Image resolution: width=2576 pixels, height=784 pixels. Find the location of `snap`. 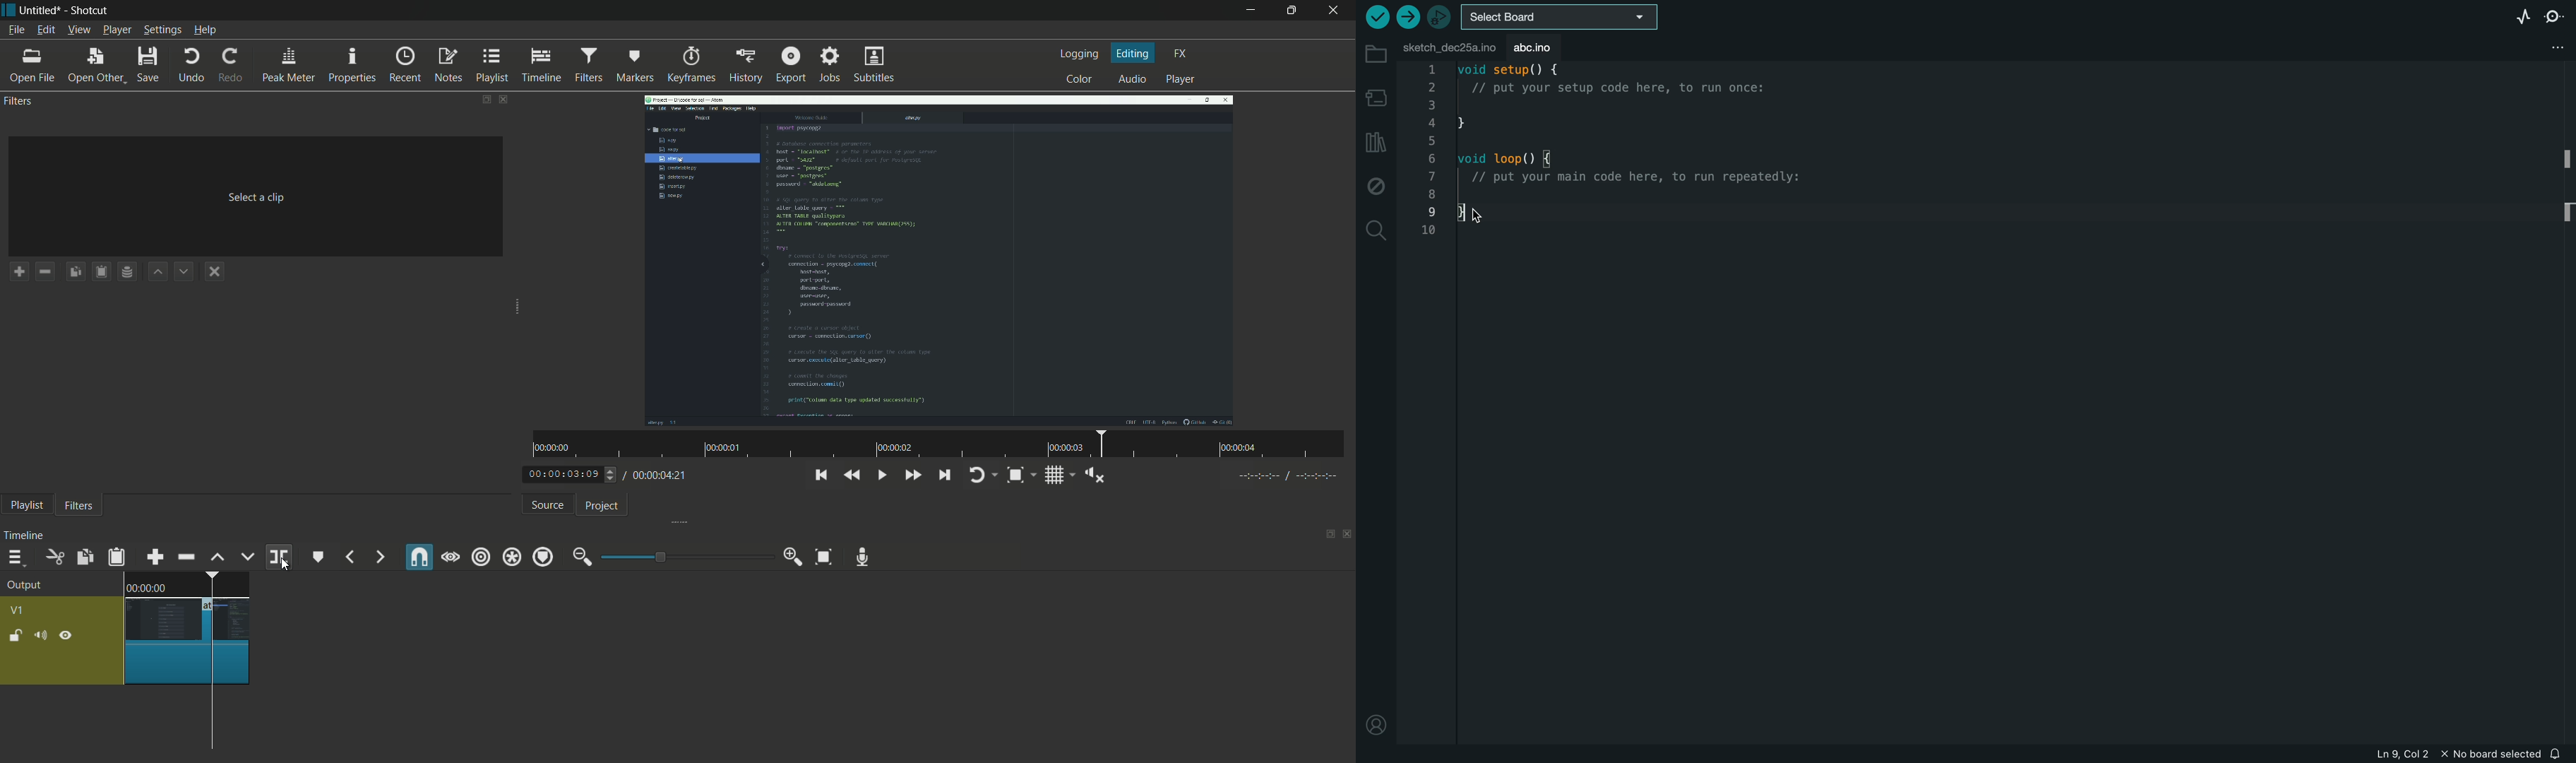

snap is located at coordinates (419, 557).